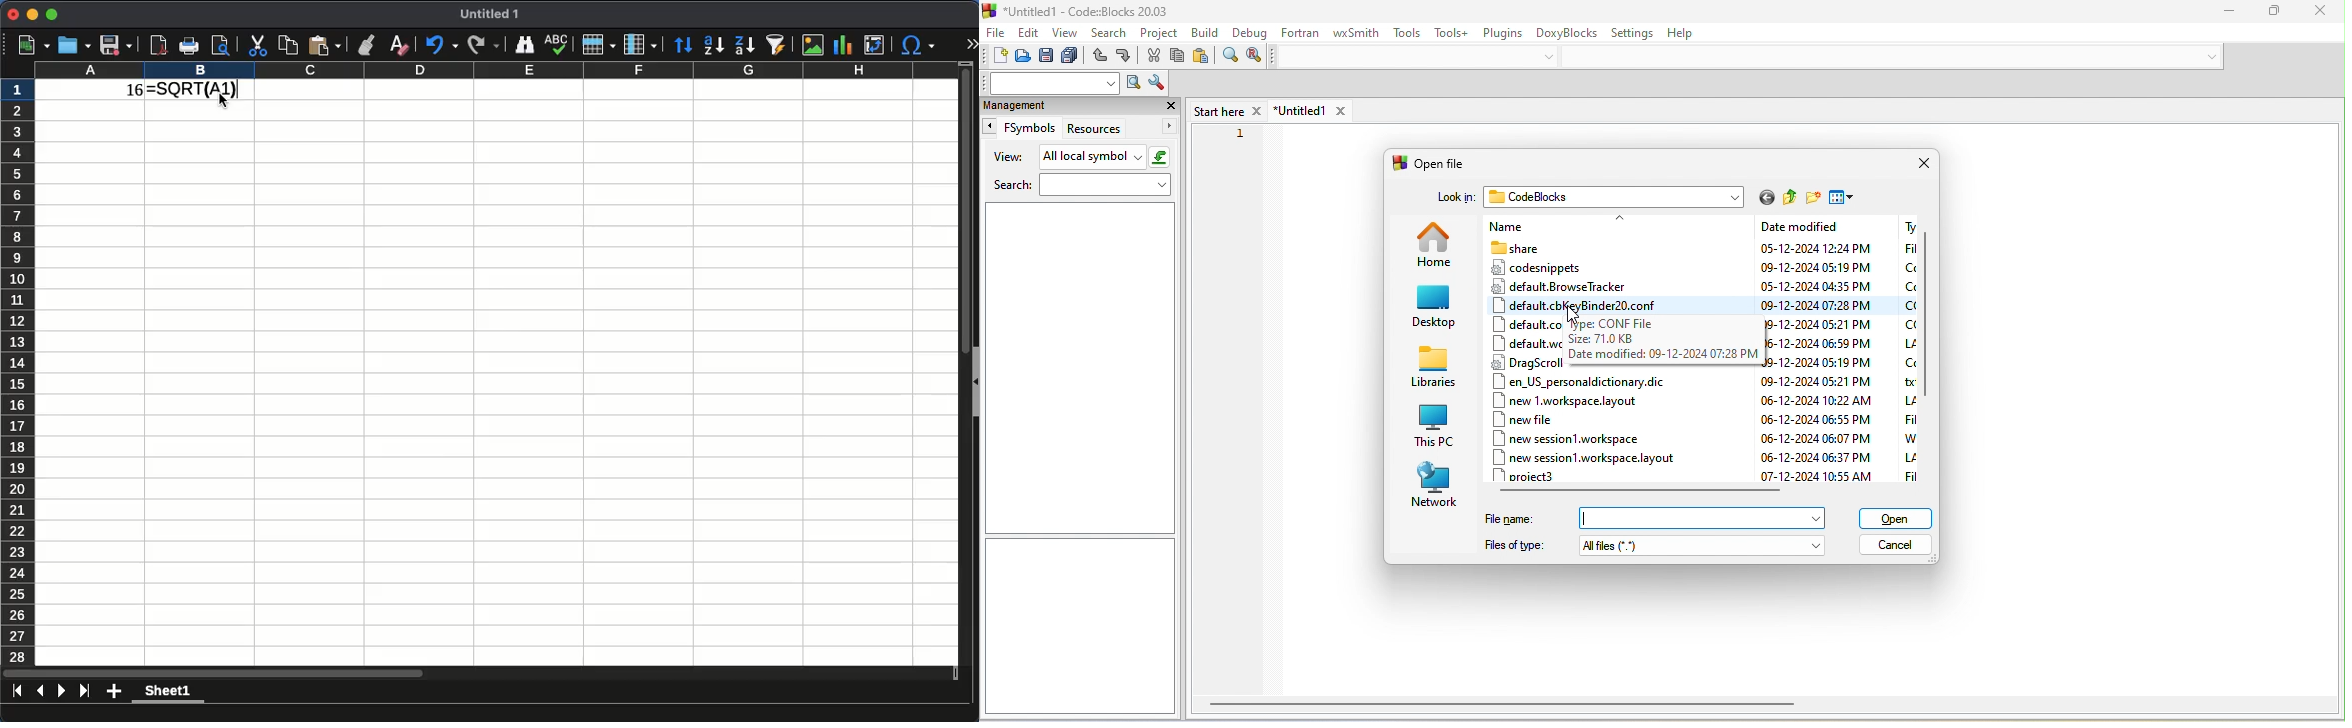 Image resolution: width=2352 pixels, height=728 pixels. What do you see at coordinates (974, 383) in the screenshot?
I see `collapse` at bounding box center [974, 383].